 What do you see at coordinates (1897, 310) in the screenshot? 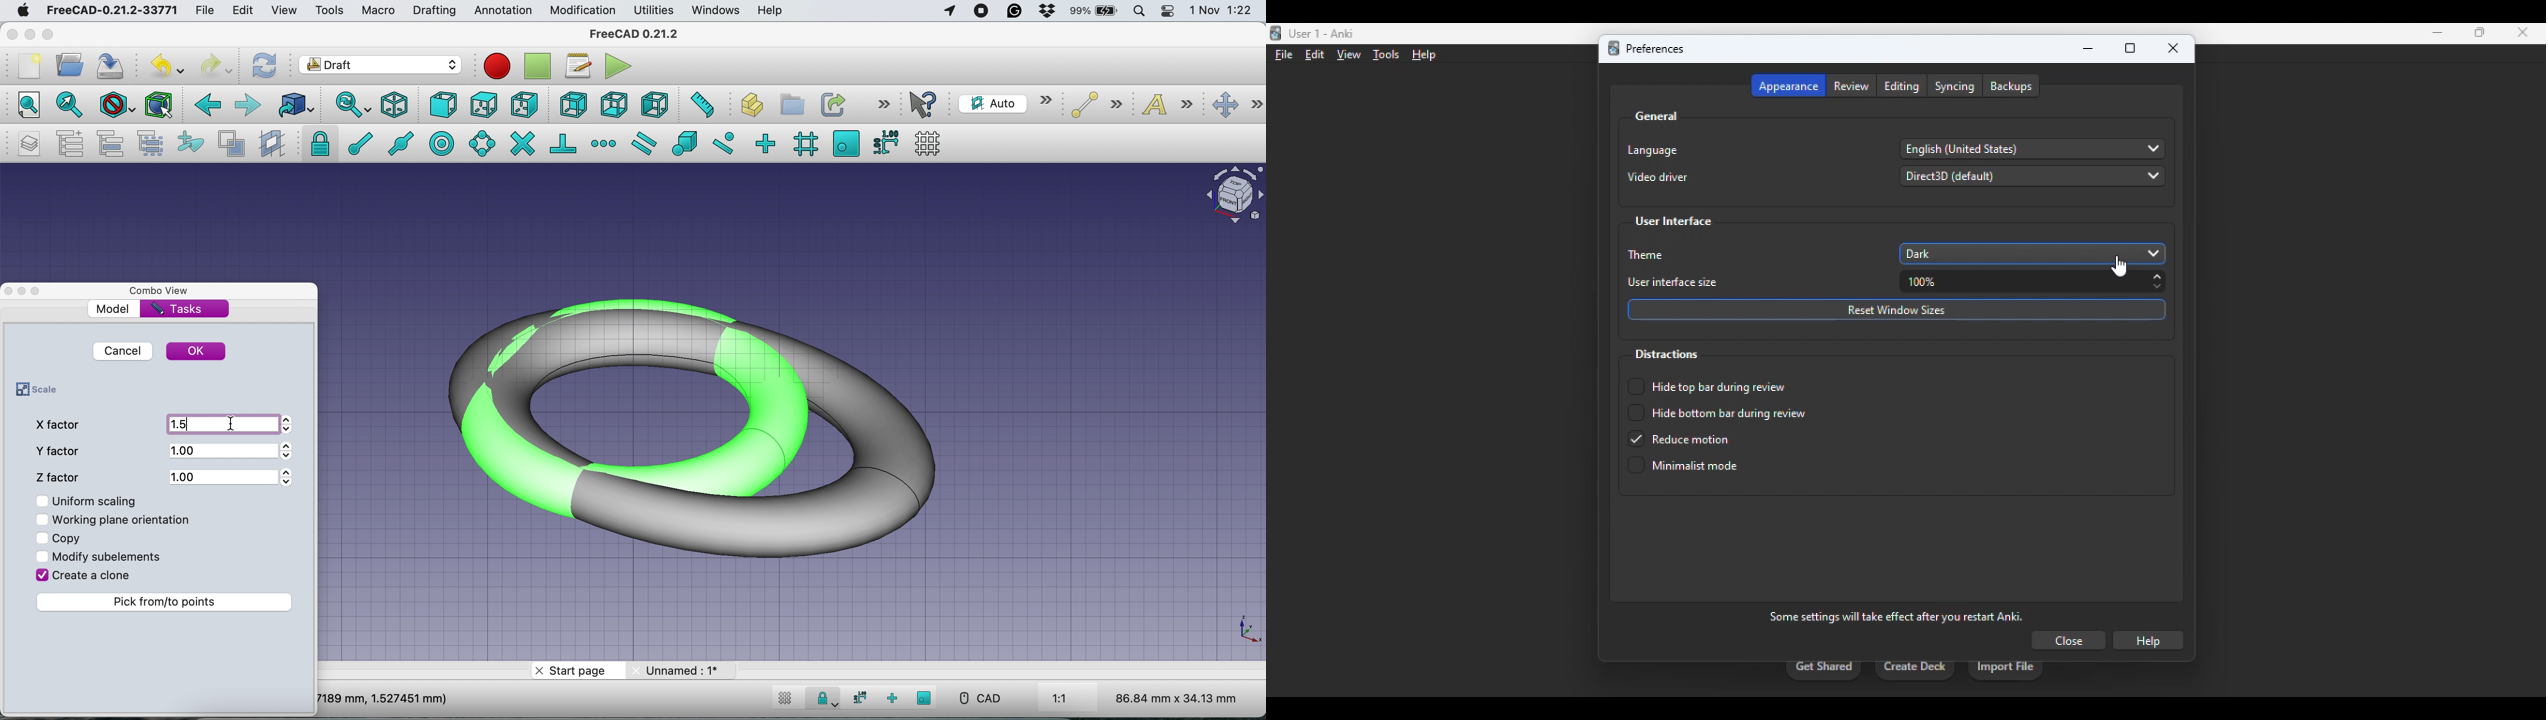
I see `reset window sizes` at bounding box center [1897, 310].